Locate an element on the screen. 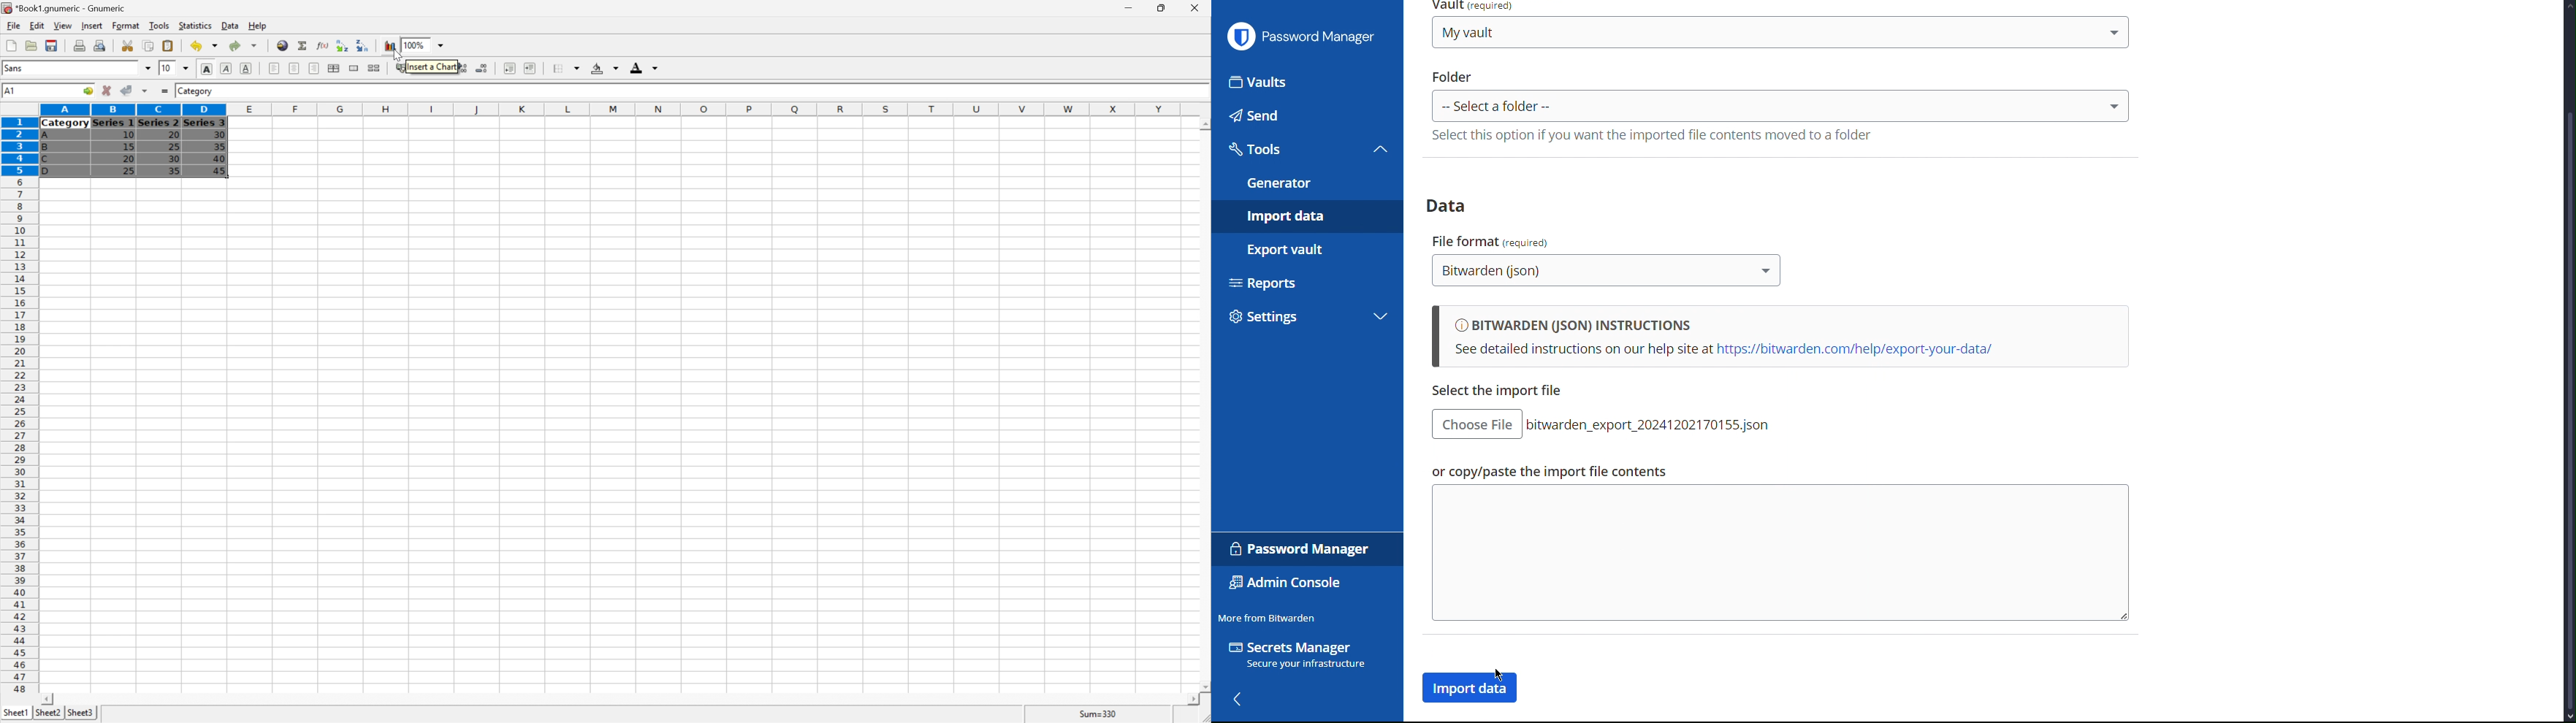  Format is located at coordinates (126, 25).